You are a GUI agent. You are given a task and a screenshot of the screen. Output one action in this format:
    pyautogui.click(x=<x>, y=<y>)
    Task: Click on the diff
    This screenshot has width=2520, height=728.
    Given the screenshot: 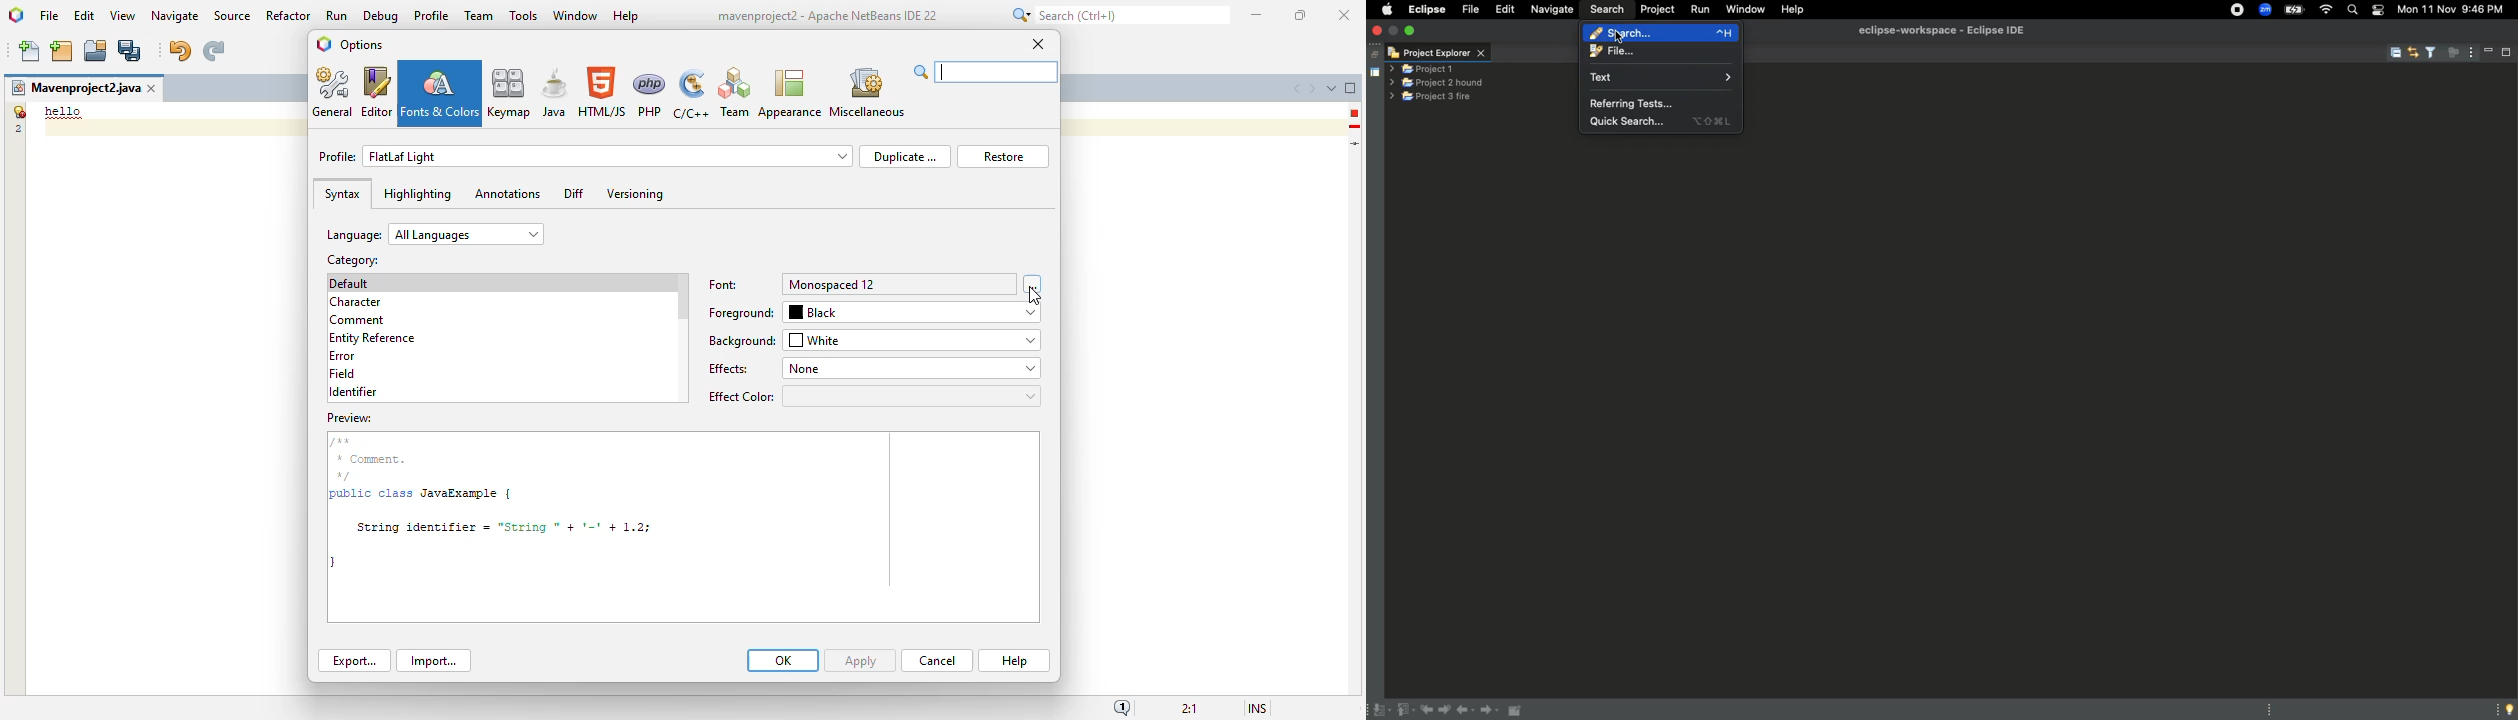 What is the action you would take?
    pyautogui.click(x=574, y=193)
    